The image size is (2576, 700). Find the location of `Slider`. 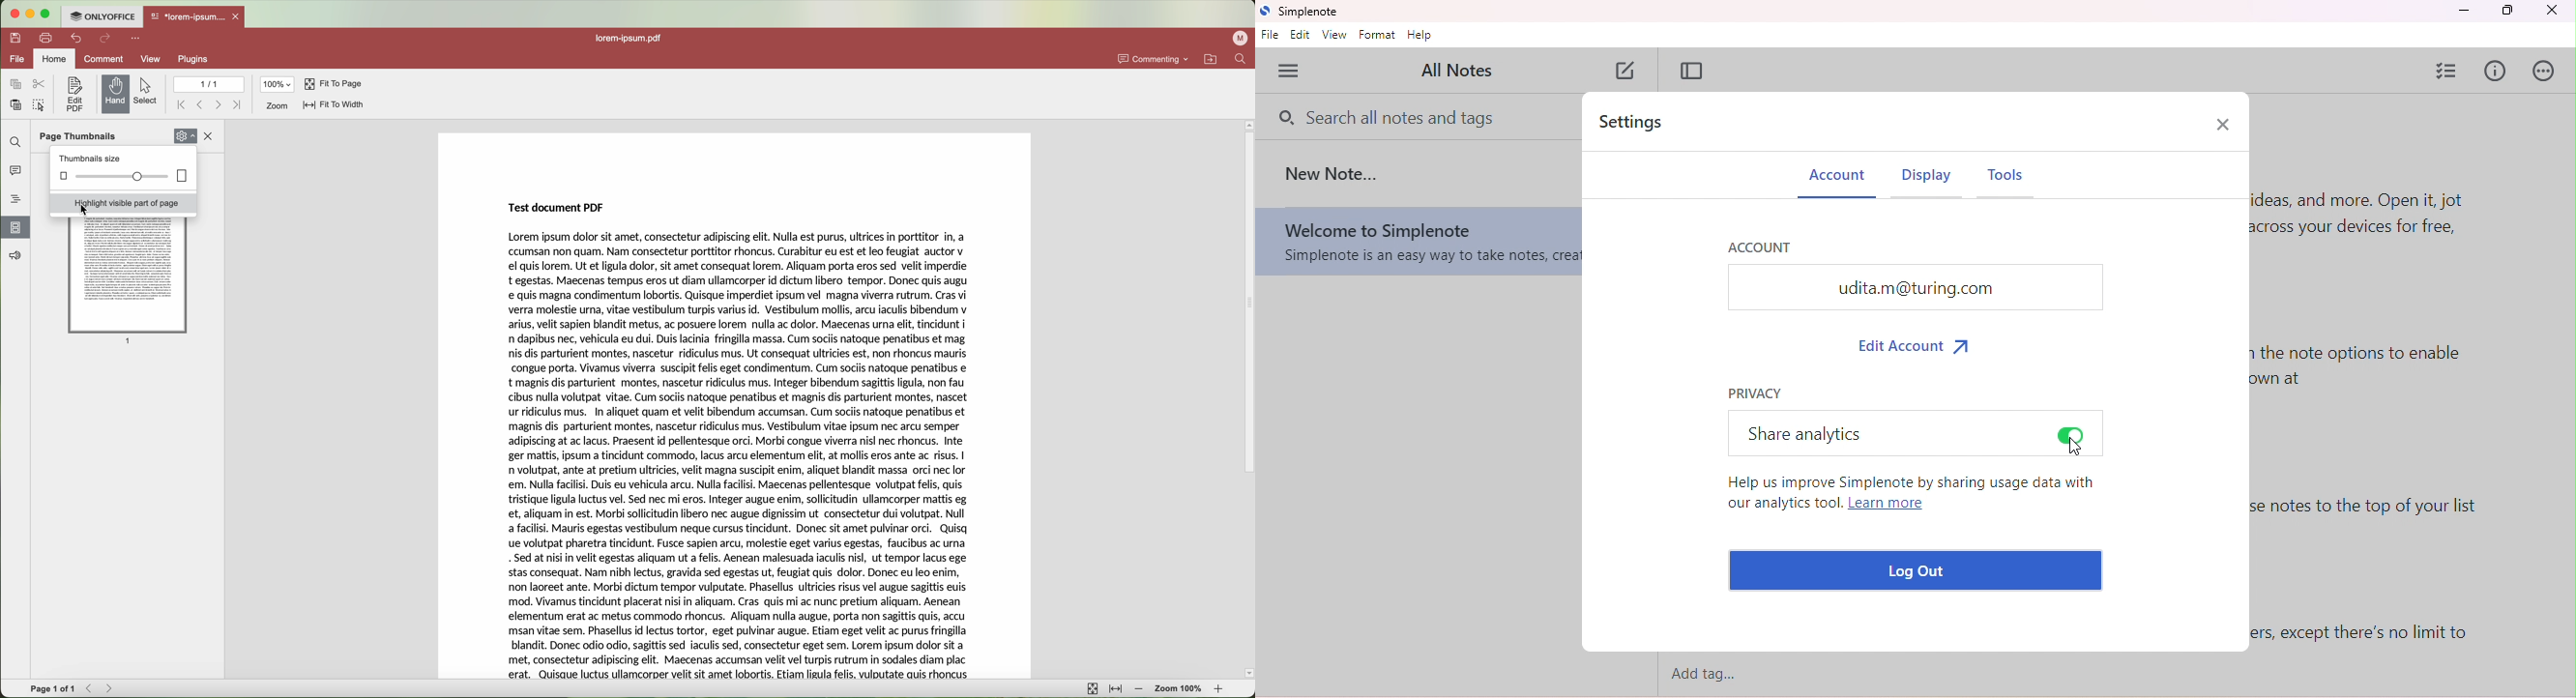

Slider is located at coordinates (125, 176).